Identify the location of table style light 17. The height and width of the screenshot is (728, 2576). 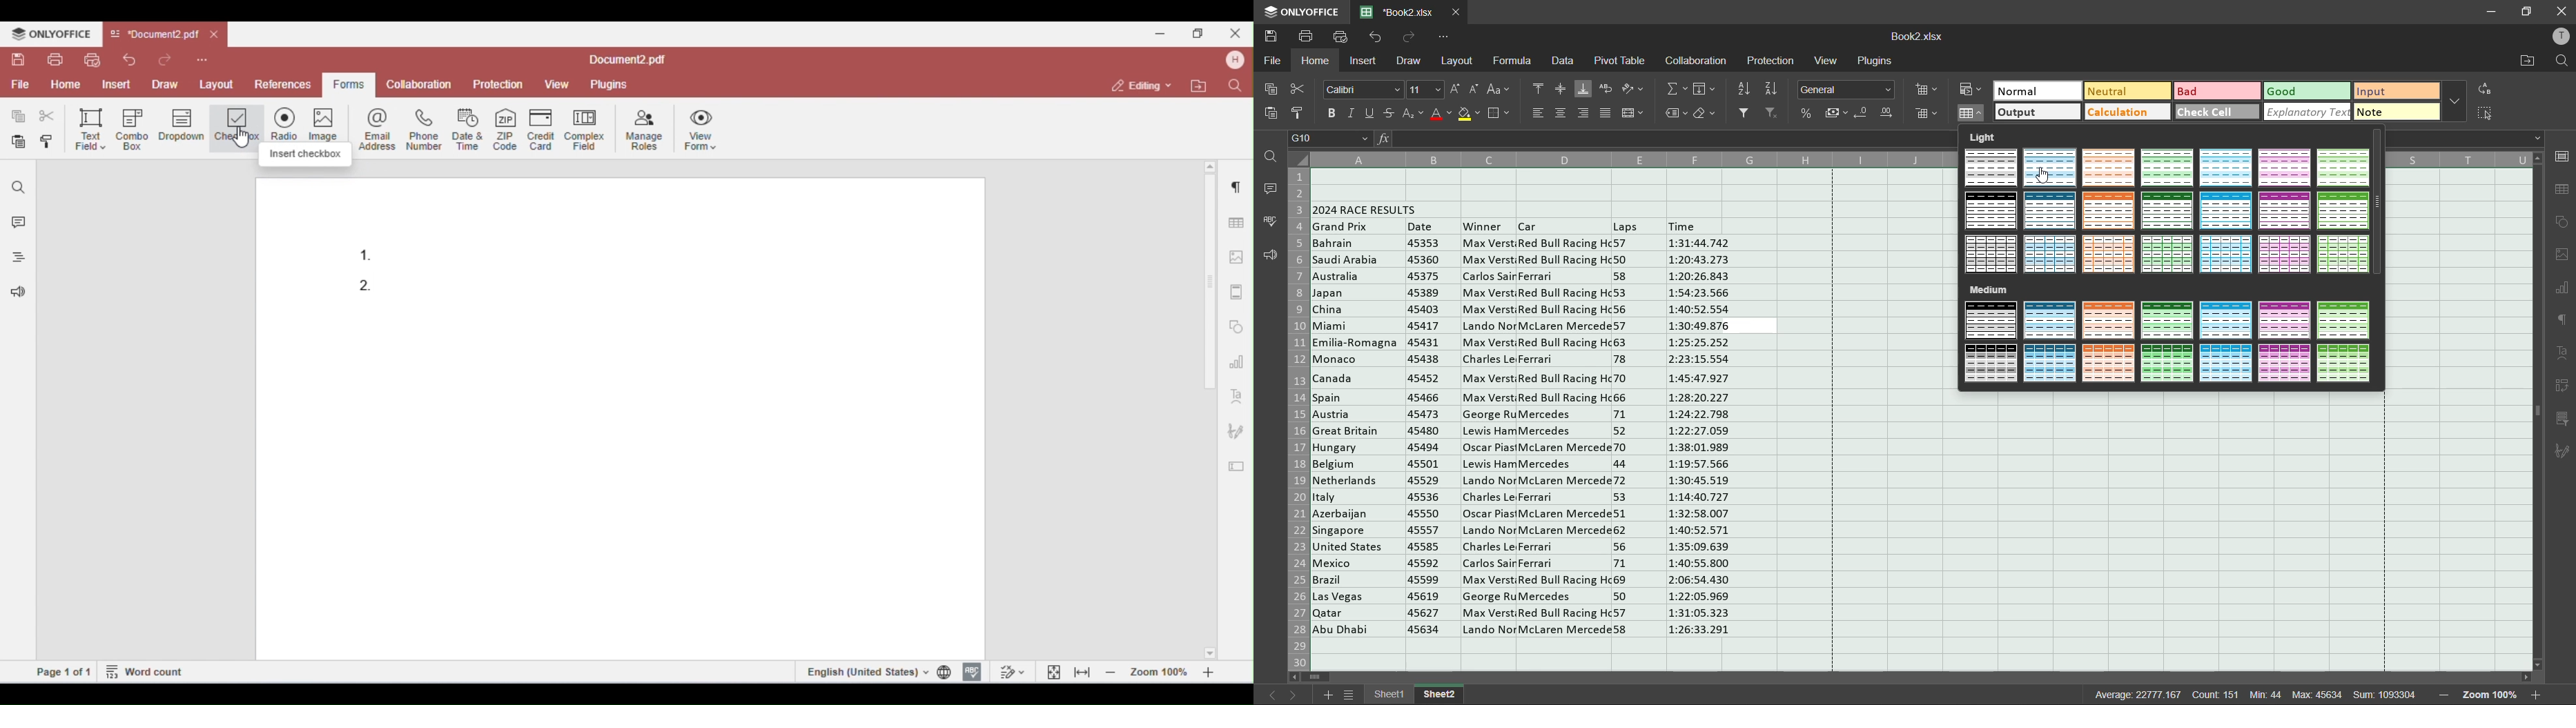
(2108, 253).